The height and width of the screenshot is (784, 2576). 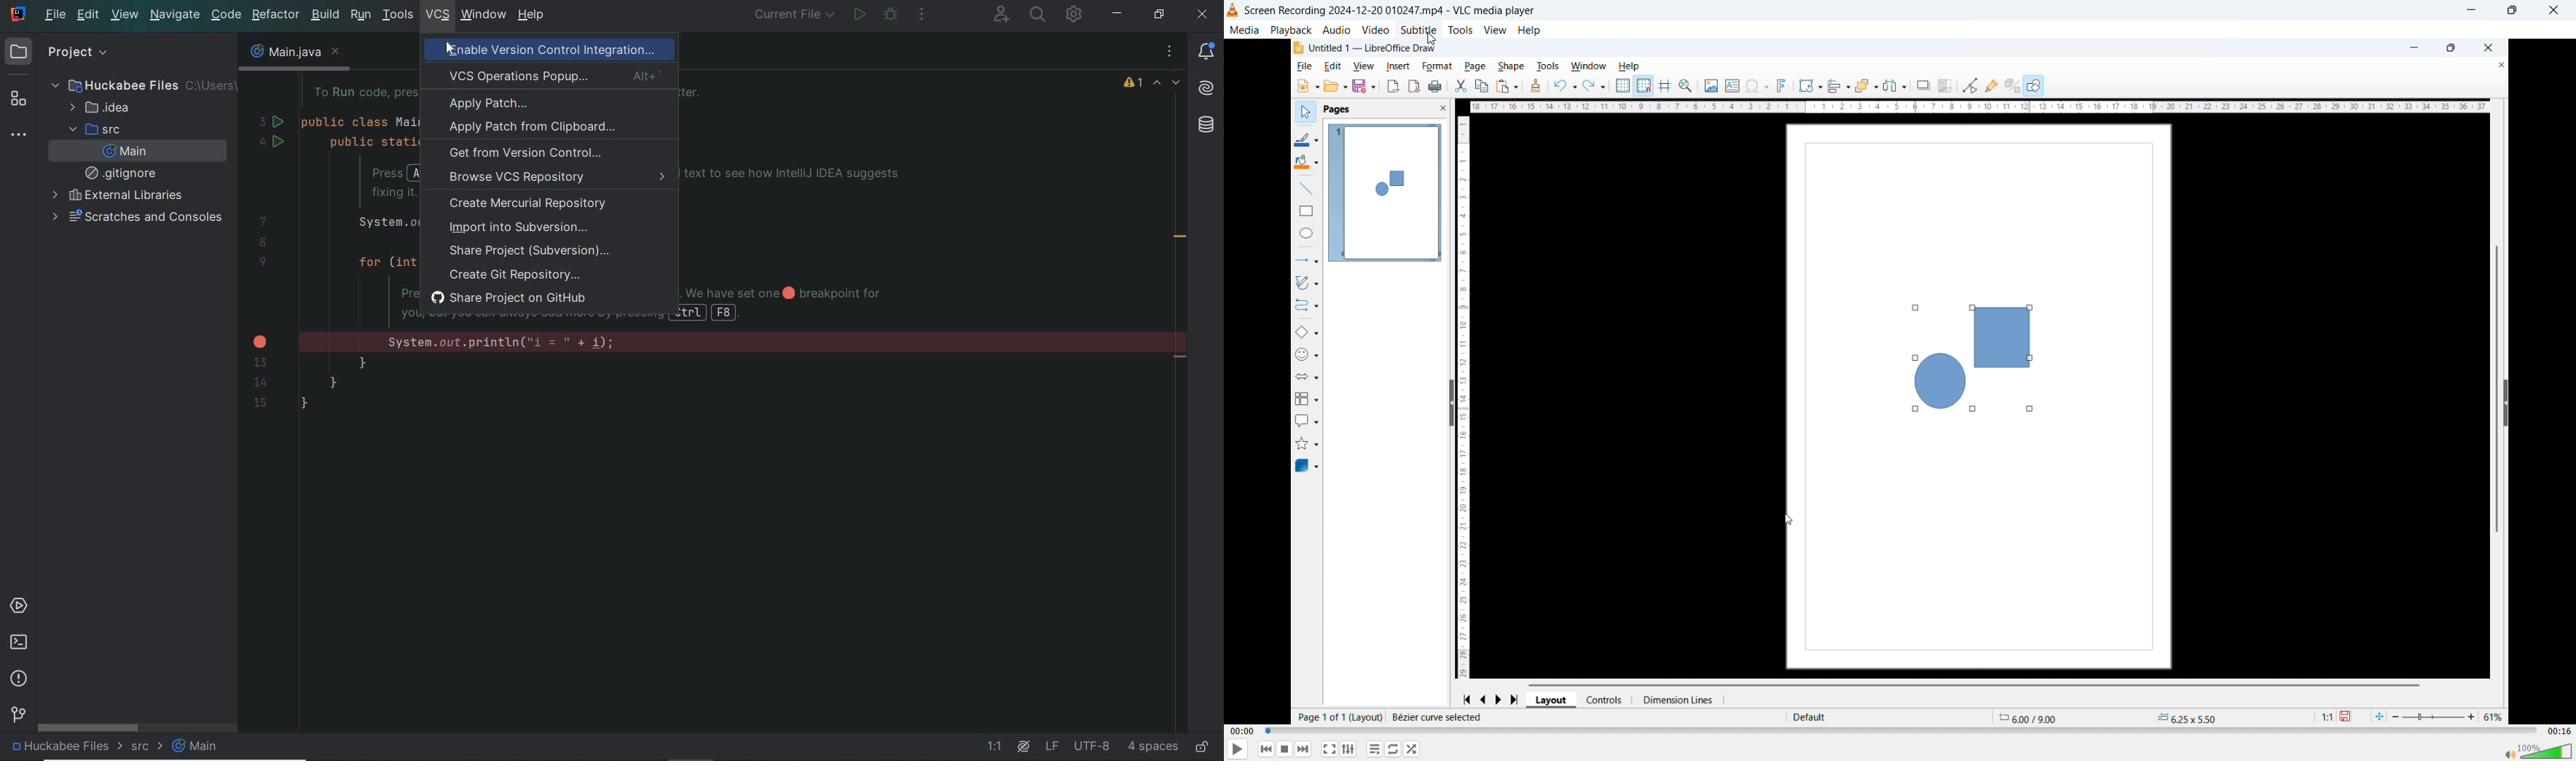 I want to click on Tools , so click(x=1461, y=30).